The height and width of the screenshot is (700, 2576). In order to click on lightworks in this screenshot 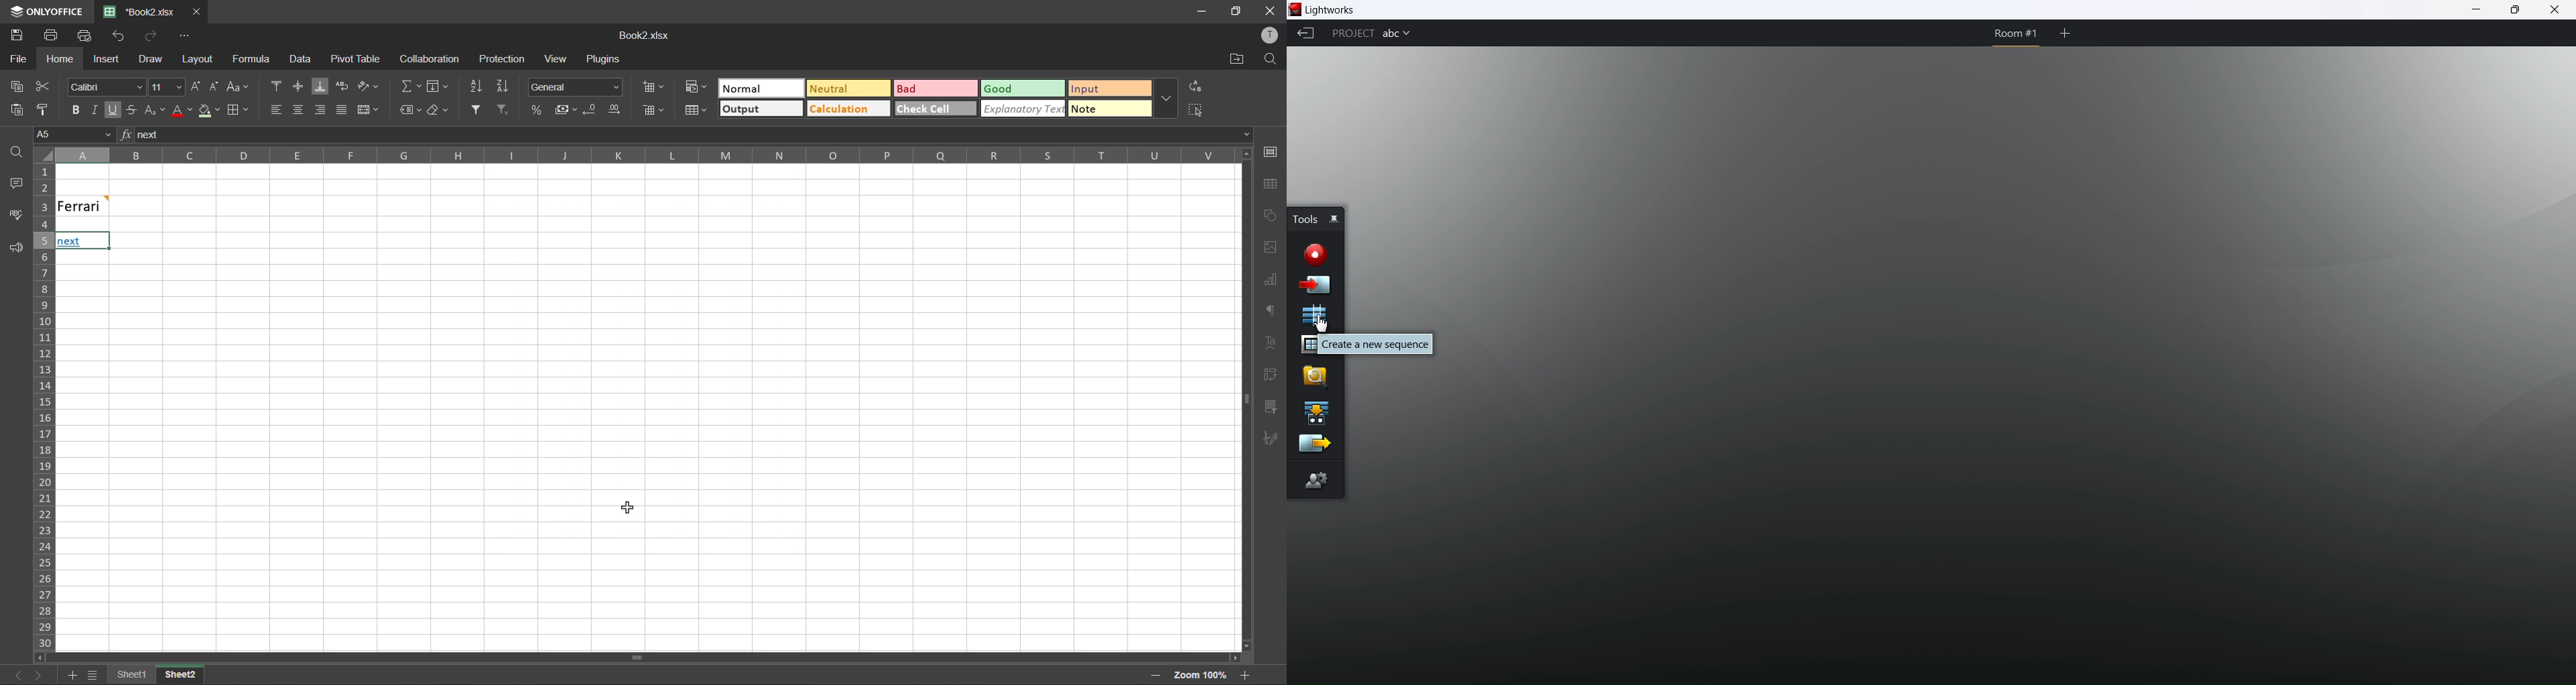, I will do `click(1332, 11)`.